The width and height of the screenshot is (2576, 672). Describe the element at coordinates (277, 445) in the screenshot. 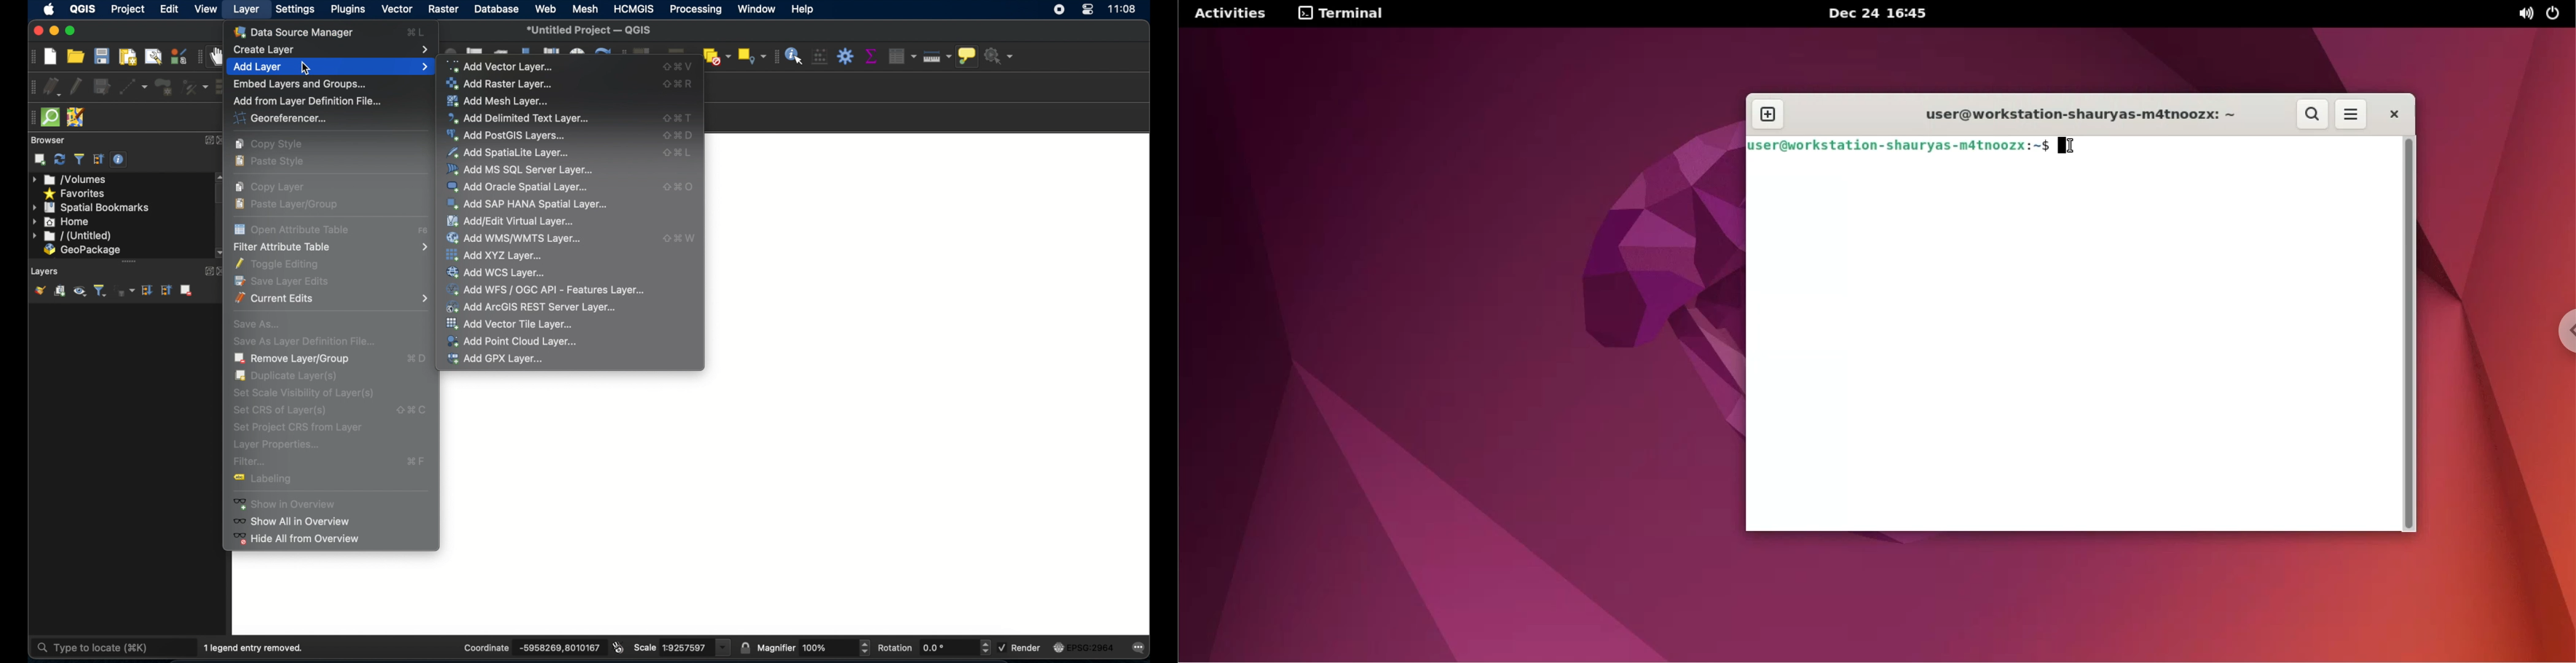

I see `layer properties` at that location.